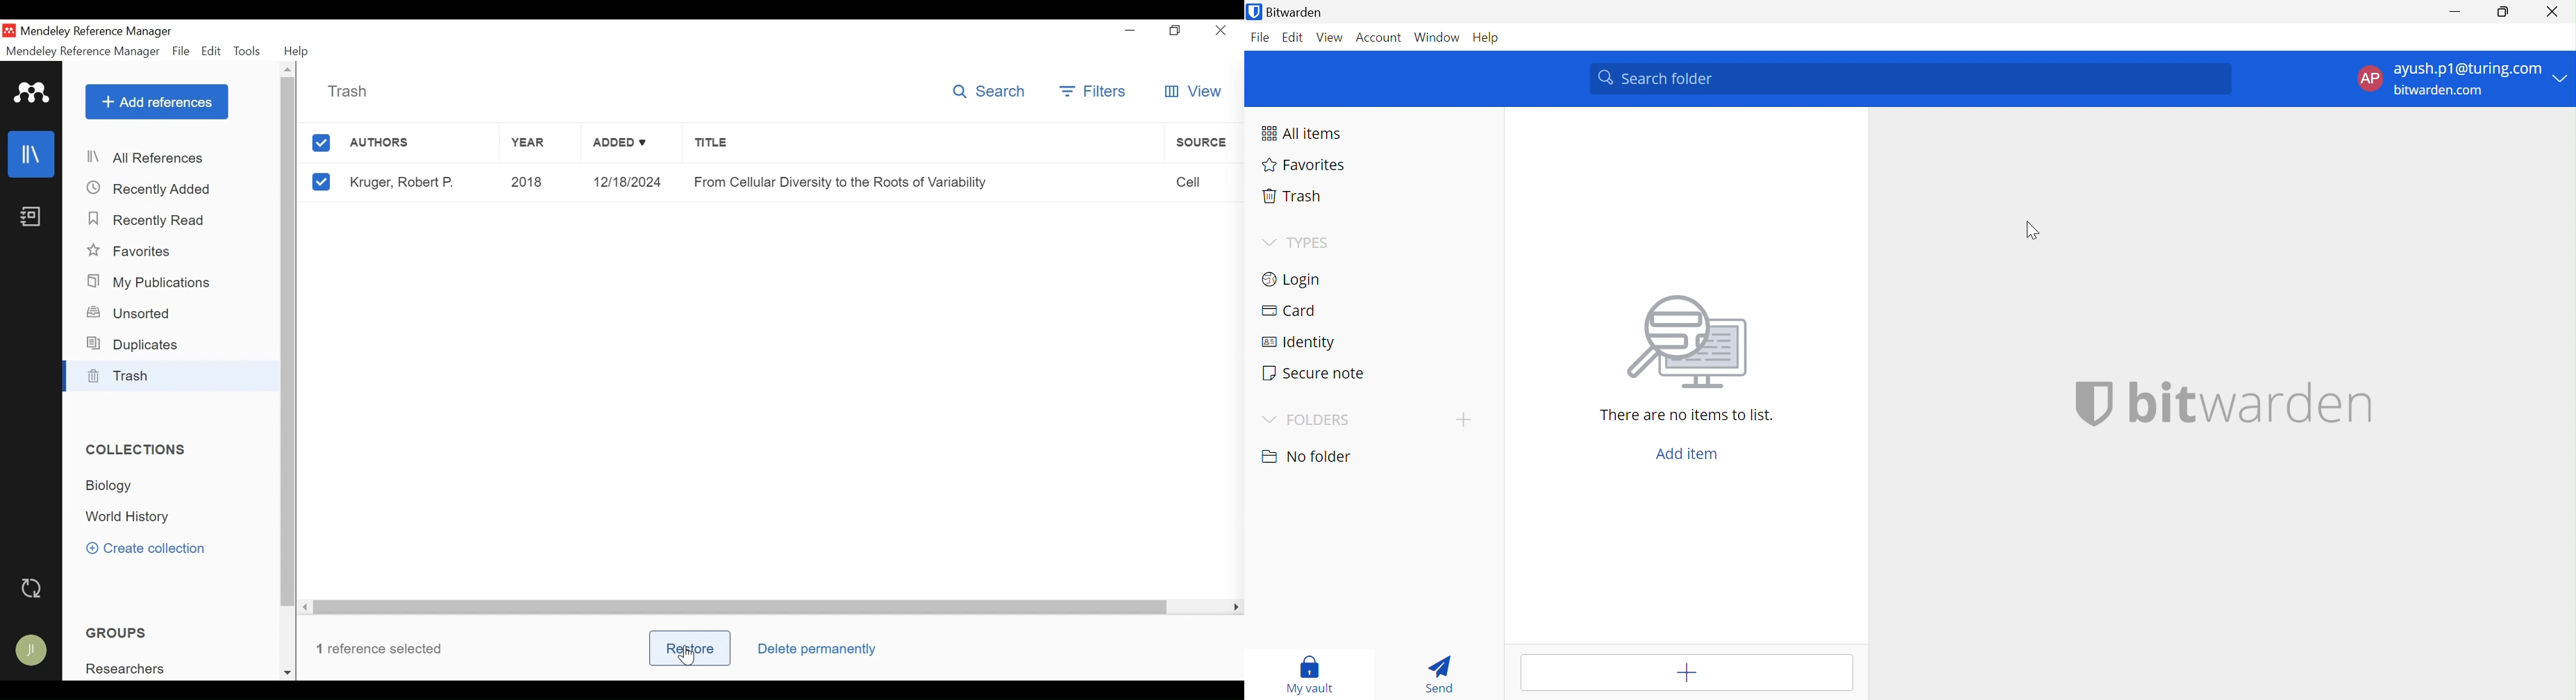  Describe the element at coordinates (9, 31) in the screenshot. I see `Mendeley Desktop Icon` at that location.